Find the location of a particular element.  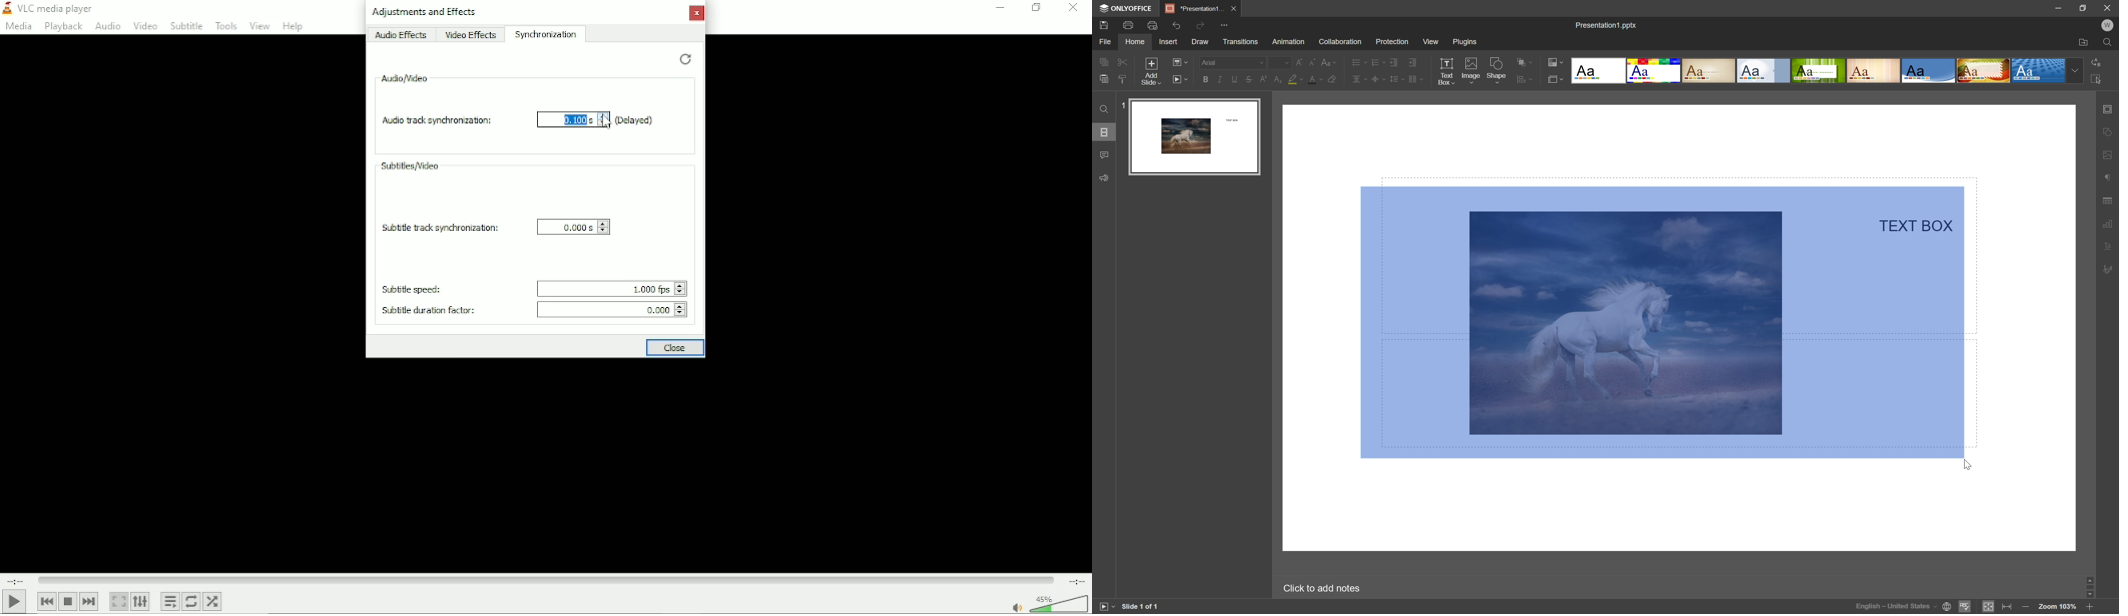

open file location is located at coordinates (2084, 43).